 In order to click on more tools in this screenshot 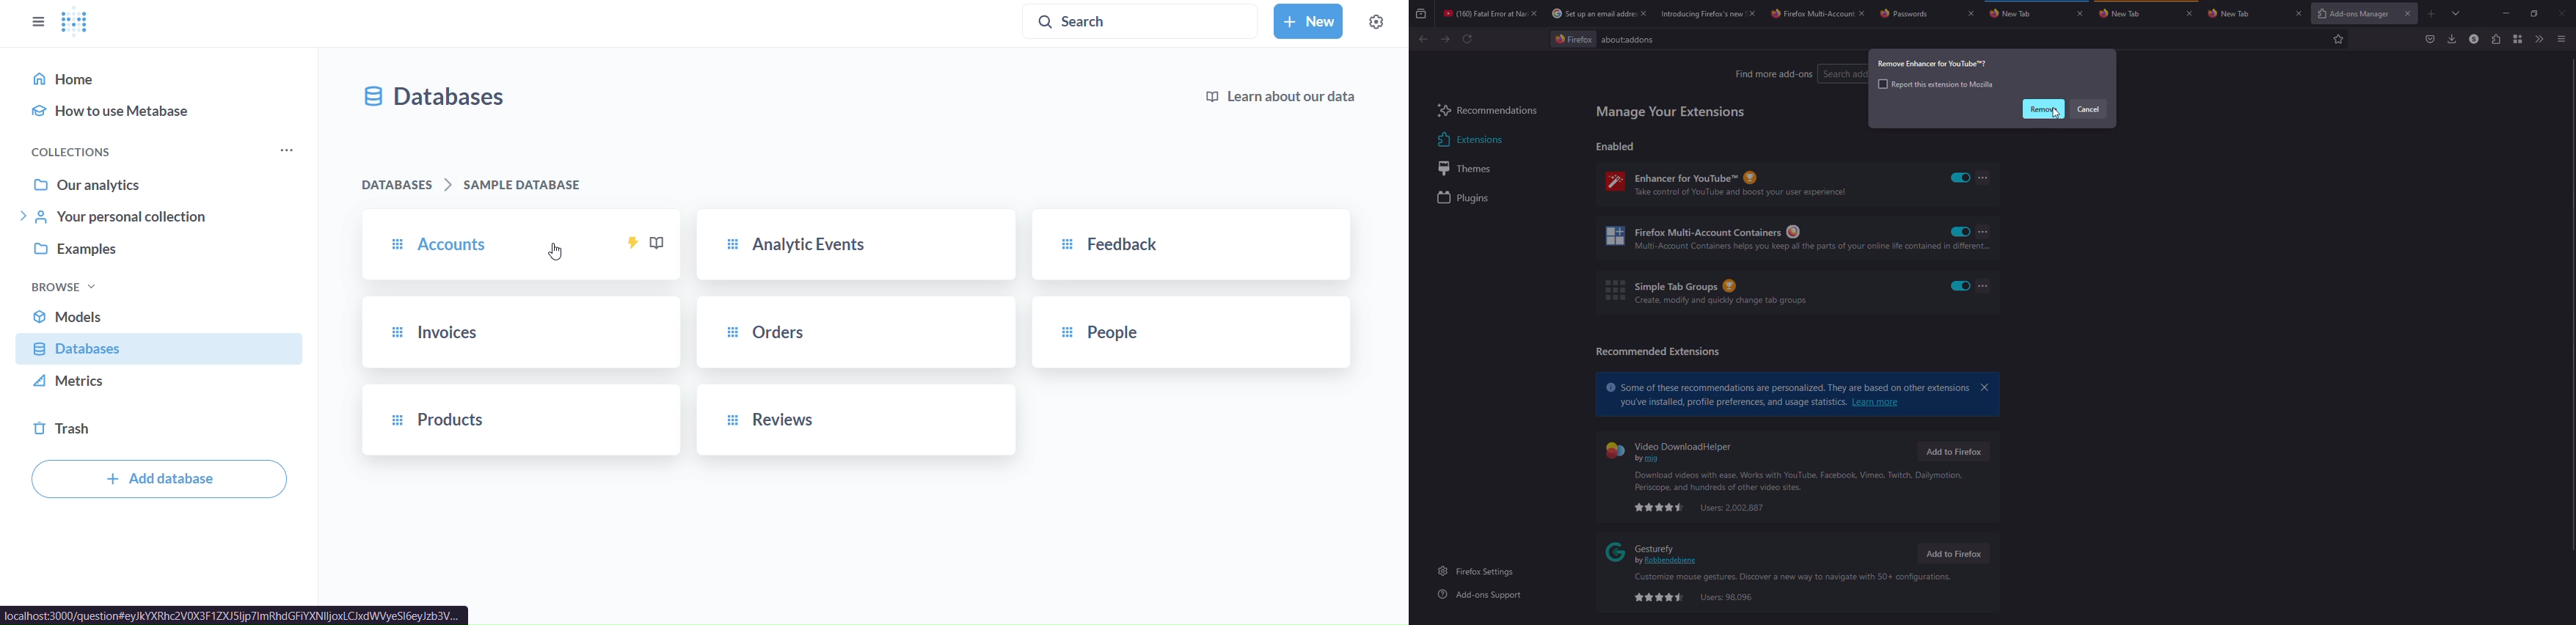, I will do `click(2537, 39)`.